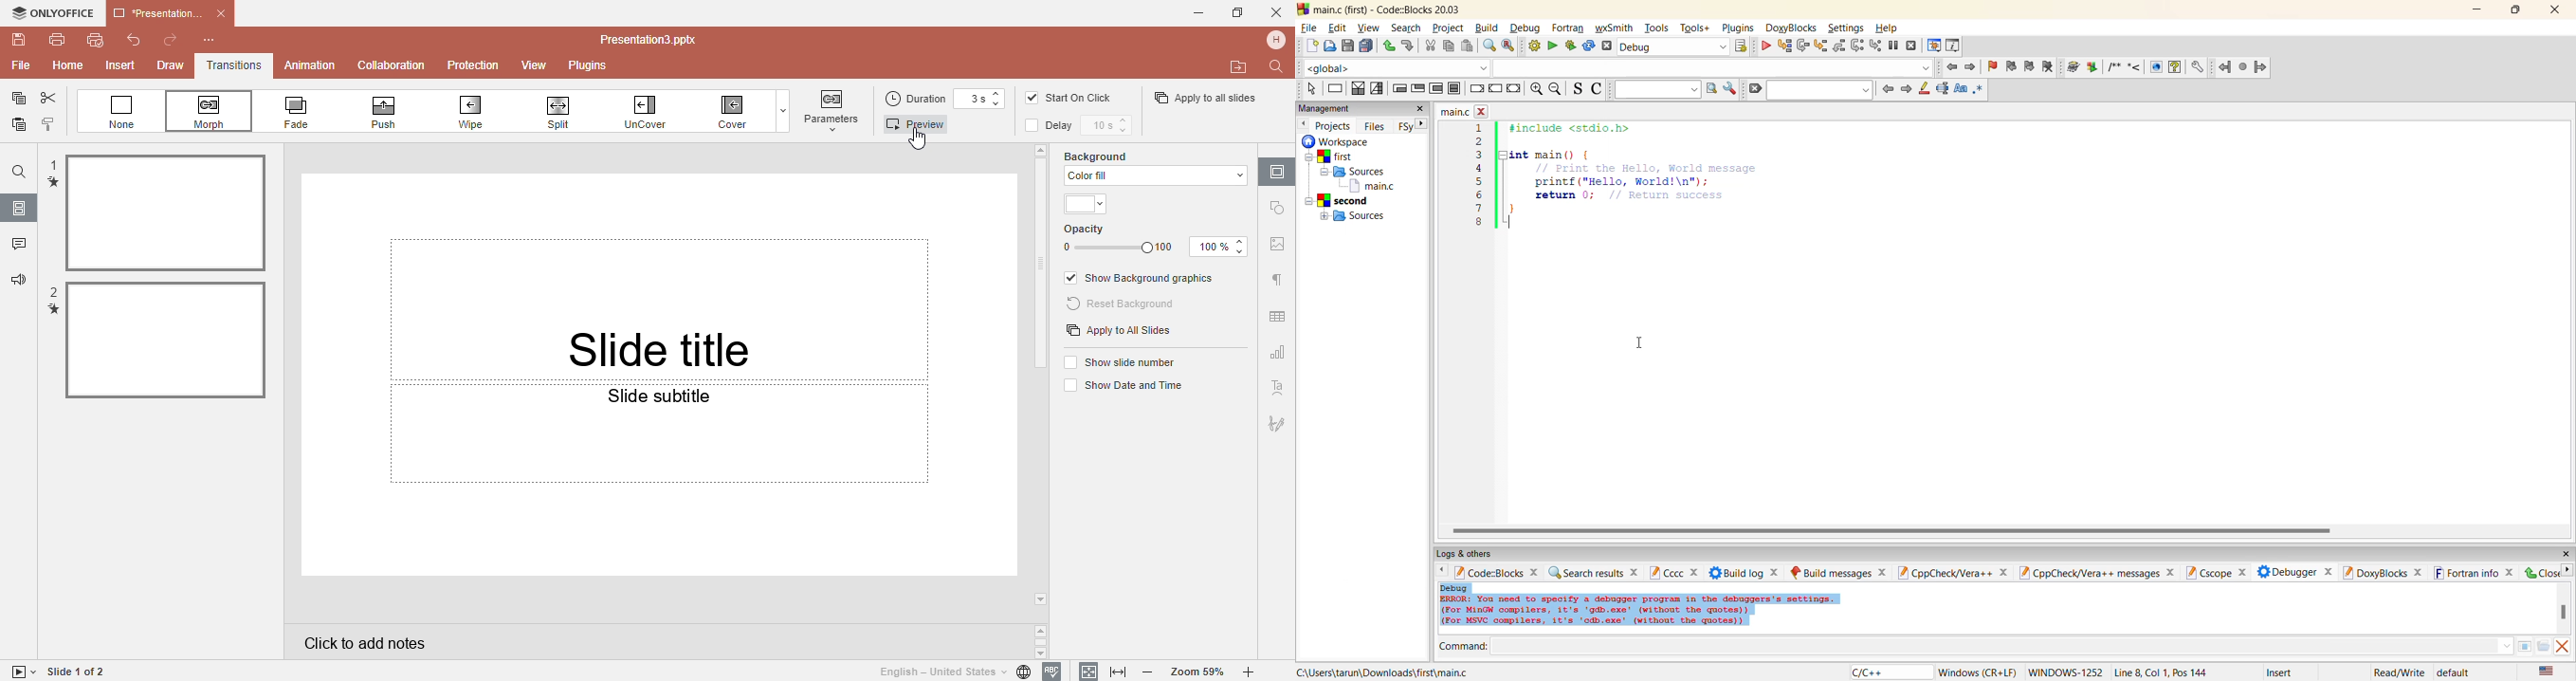 Image resolution: width=2576 pixels, height=700 pixels. What do you see at coordinates (1110, 126) in the screenshot?
I see `Delay time setting` at bounding box center [1110, 126].